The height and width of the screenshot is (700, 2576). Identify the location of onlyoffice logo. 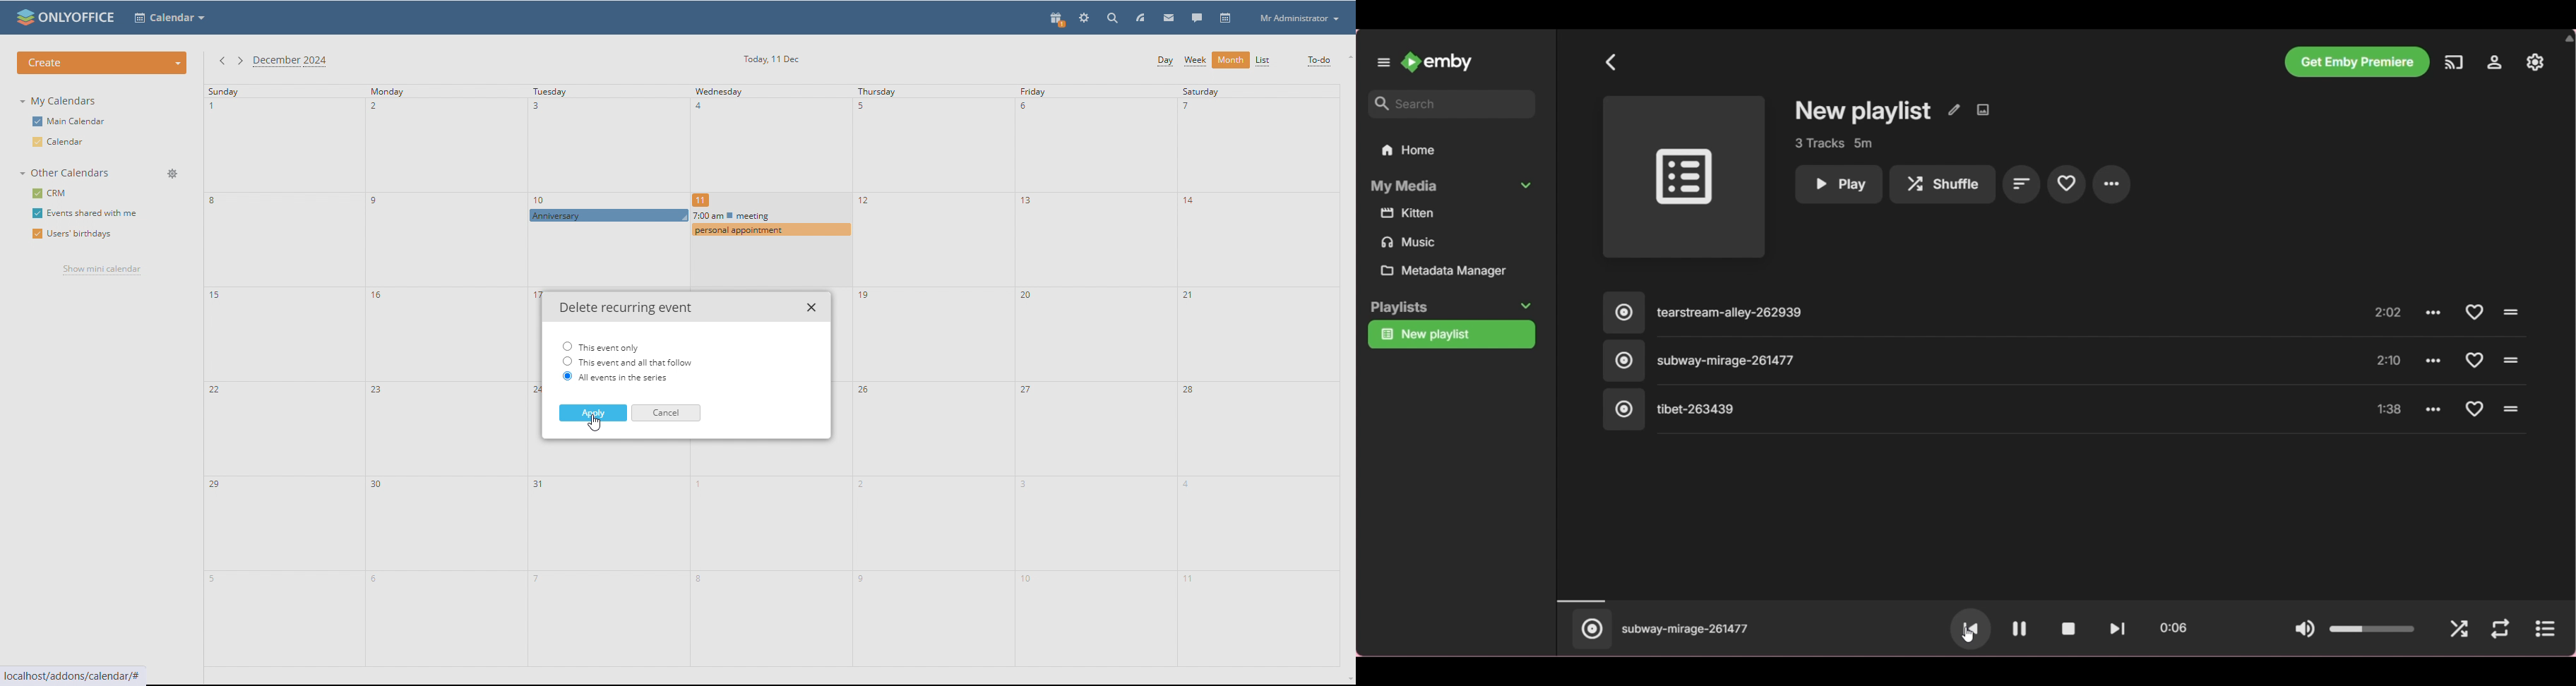
(23, 17).